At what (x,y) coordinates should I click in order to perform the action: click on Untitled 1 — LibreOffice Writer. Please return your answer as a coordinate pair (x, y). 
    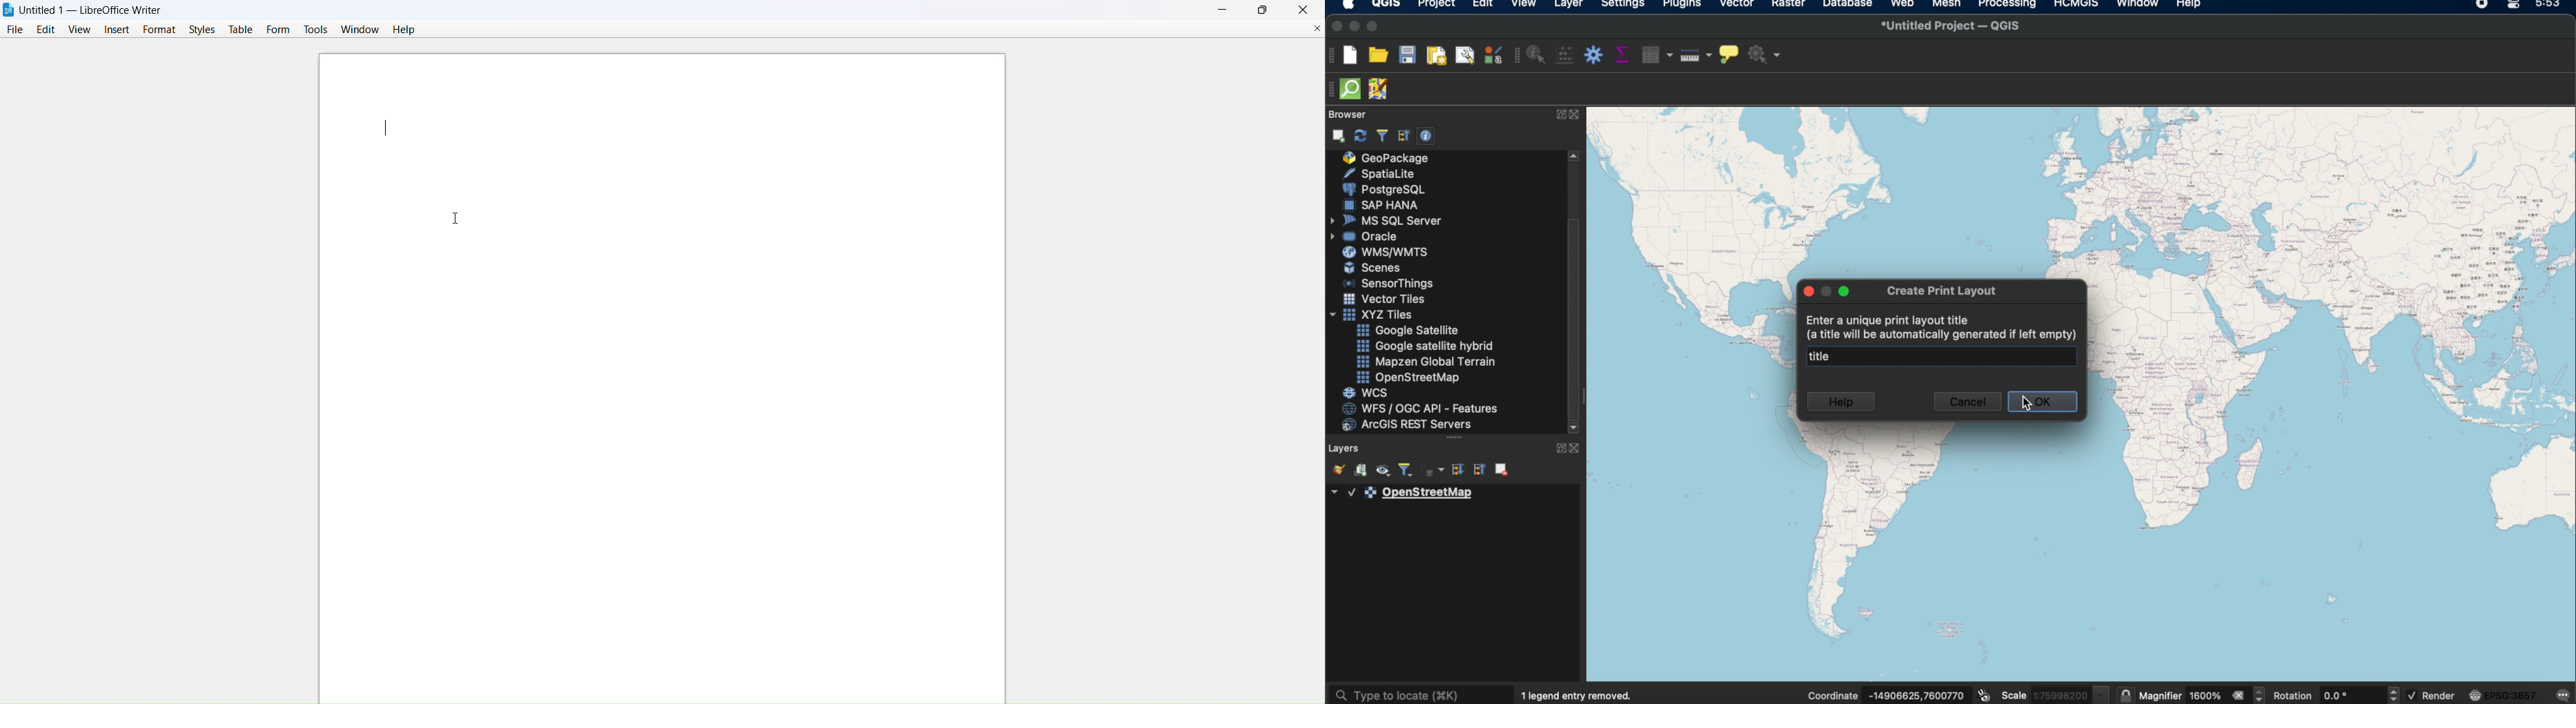
    Looking at the image, I should click on (96, 8).